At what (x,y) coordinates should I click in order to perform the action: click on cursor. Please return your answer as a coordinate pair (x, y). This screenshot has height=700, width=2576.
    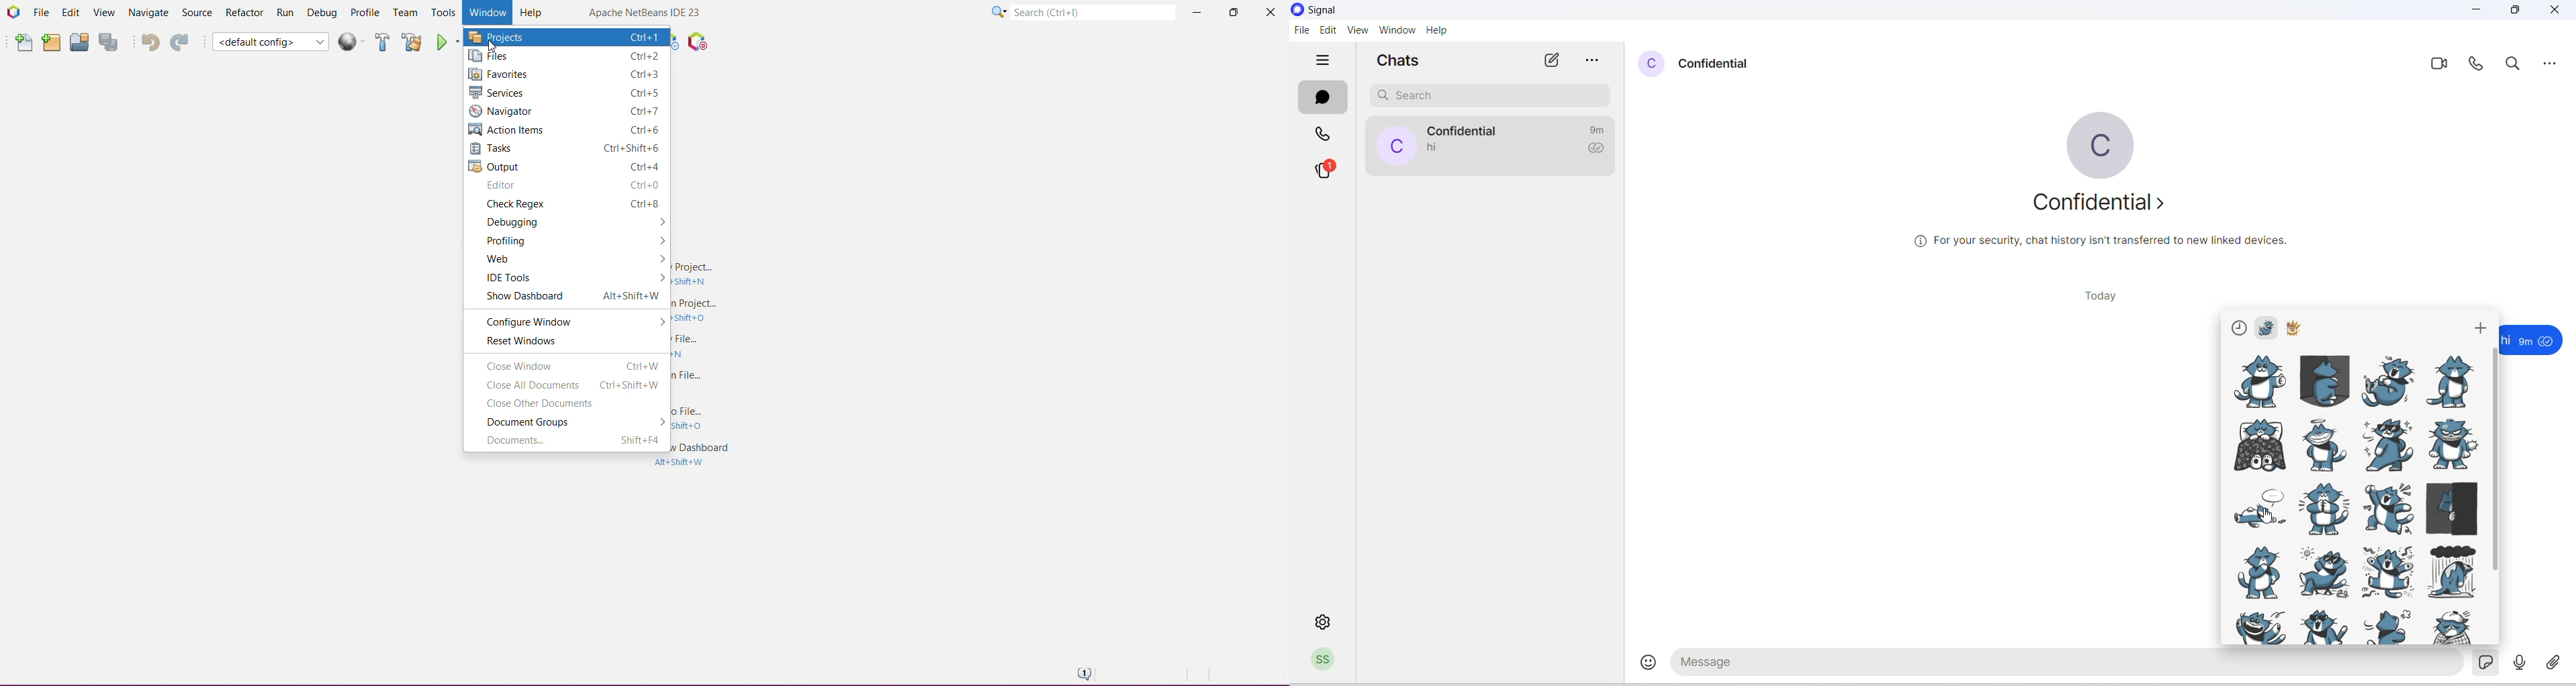
    Looking at the image, I should click on (2265, 518).